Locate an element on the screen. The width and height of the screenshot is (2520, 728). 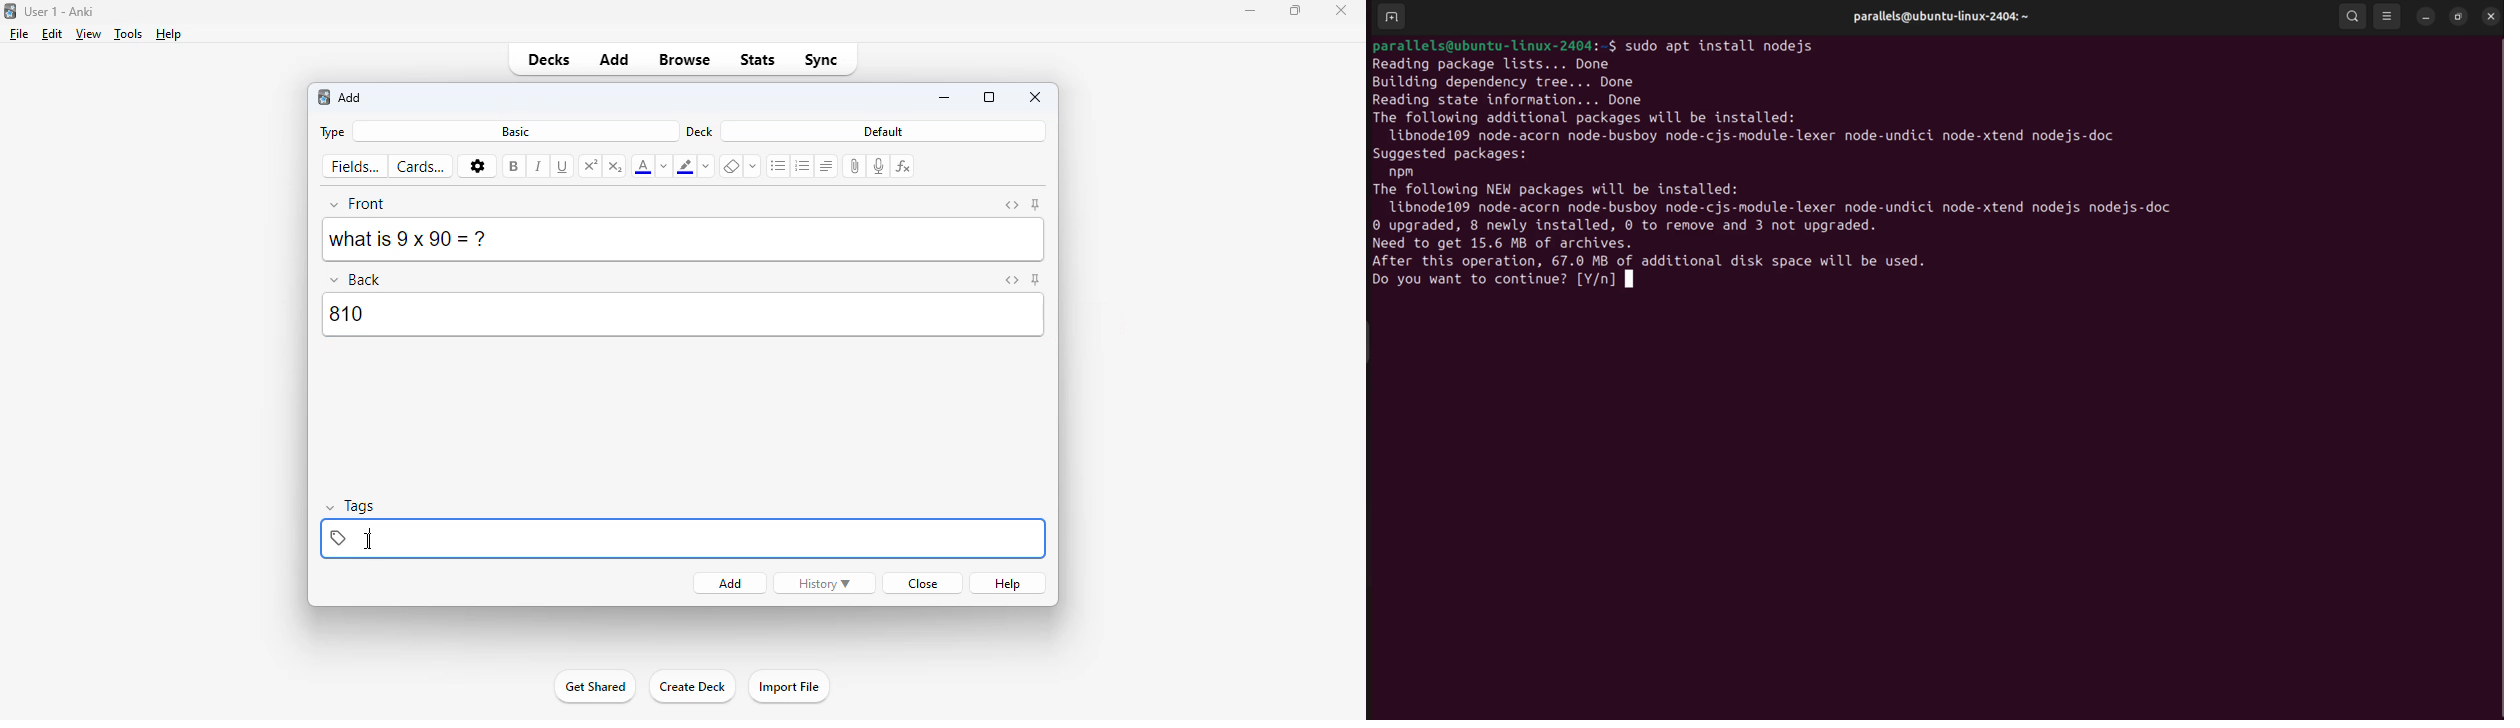
view is located at coordinates (89, 33).